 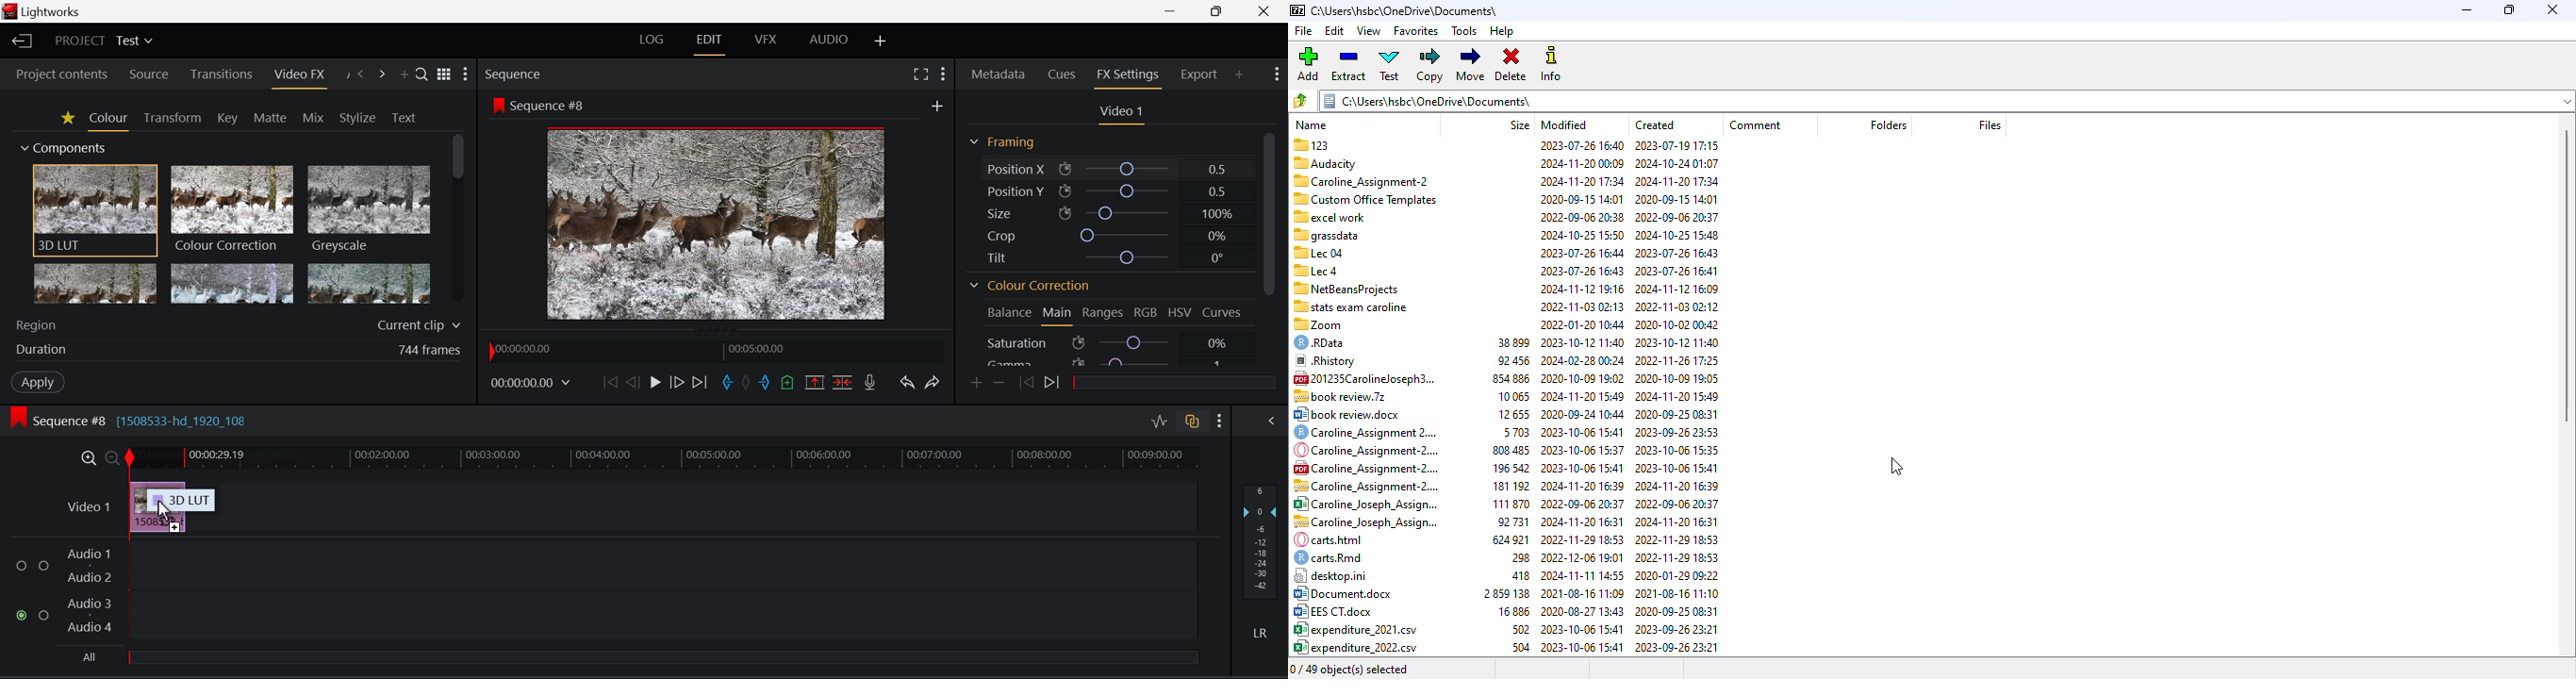 I want to click on Go Back, so click(x=633, y=384).